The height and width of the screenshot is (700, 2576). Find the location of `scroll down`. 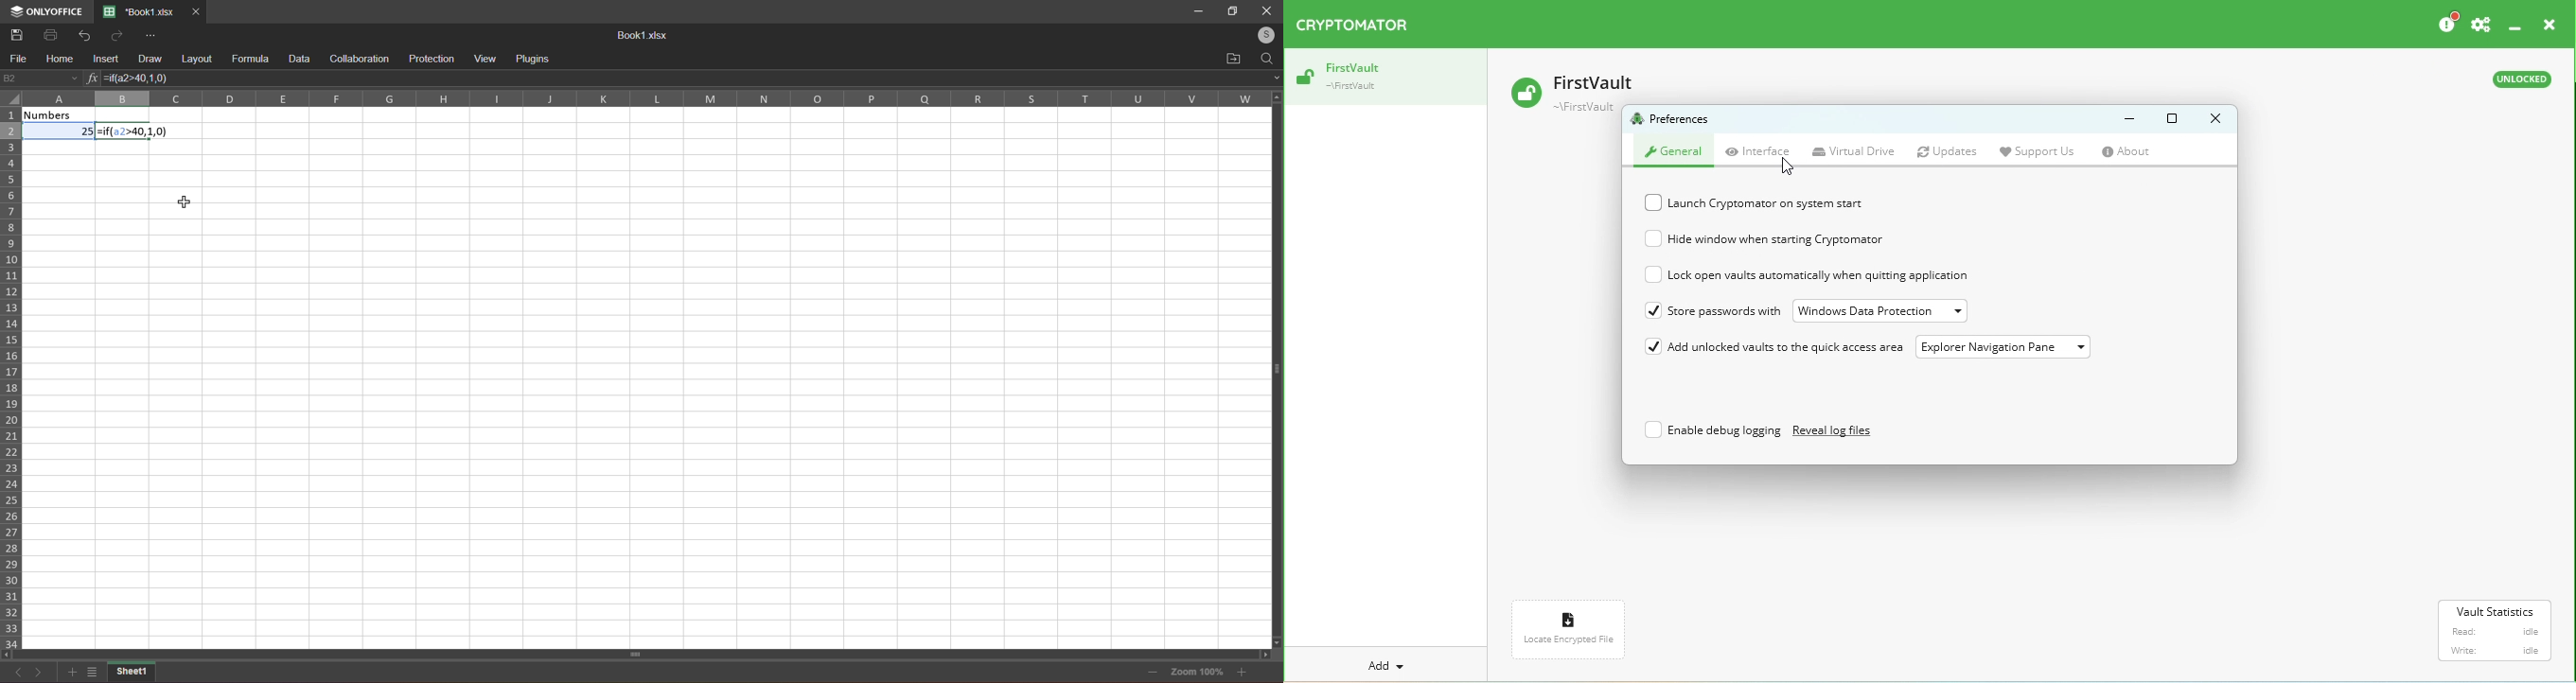

scroll down is located at coordinates (1278, 642).